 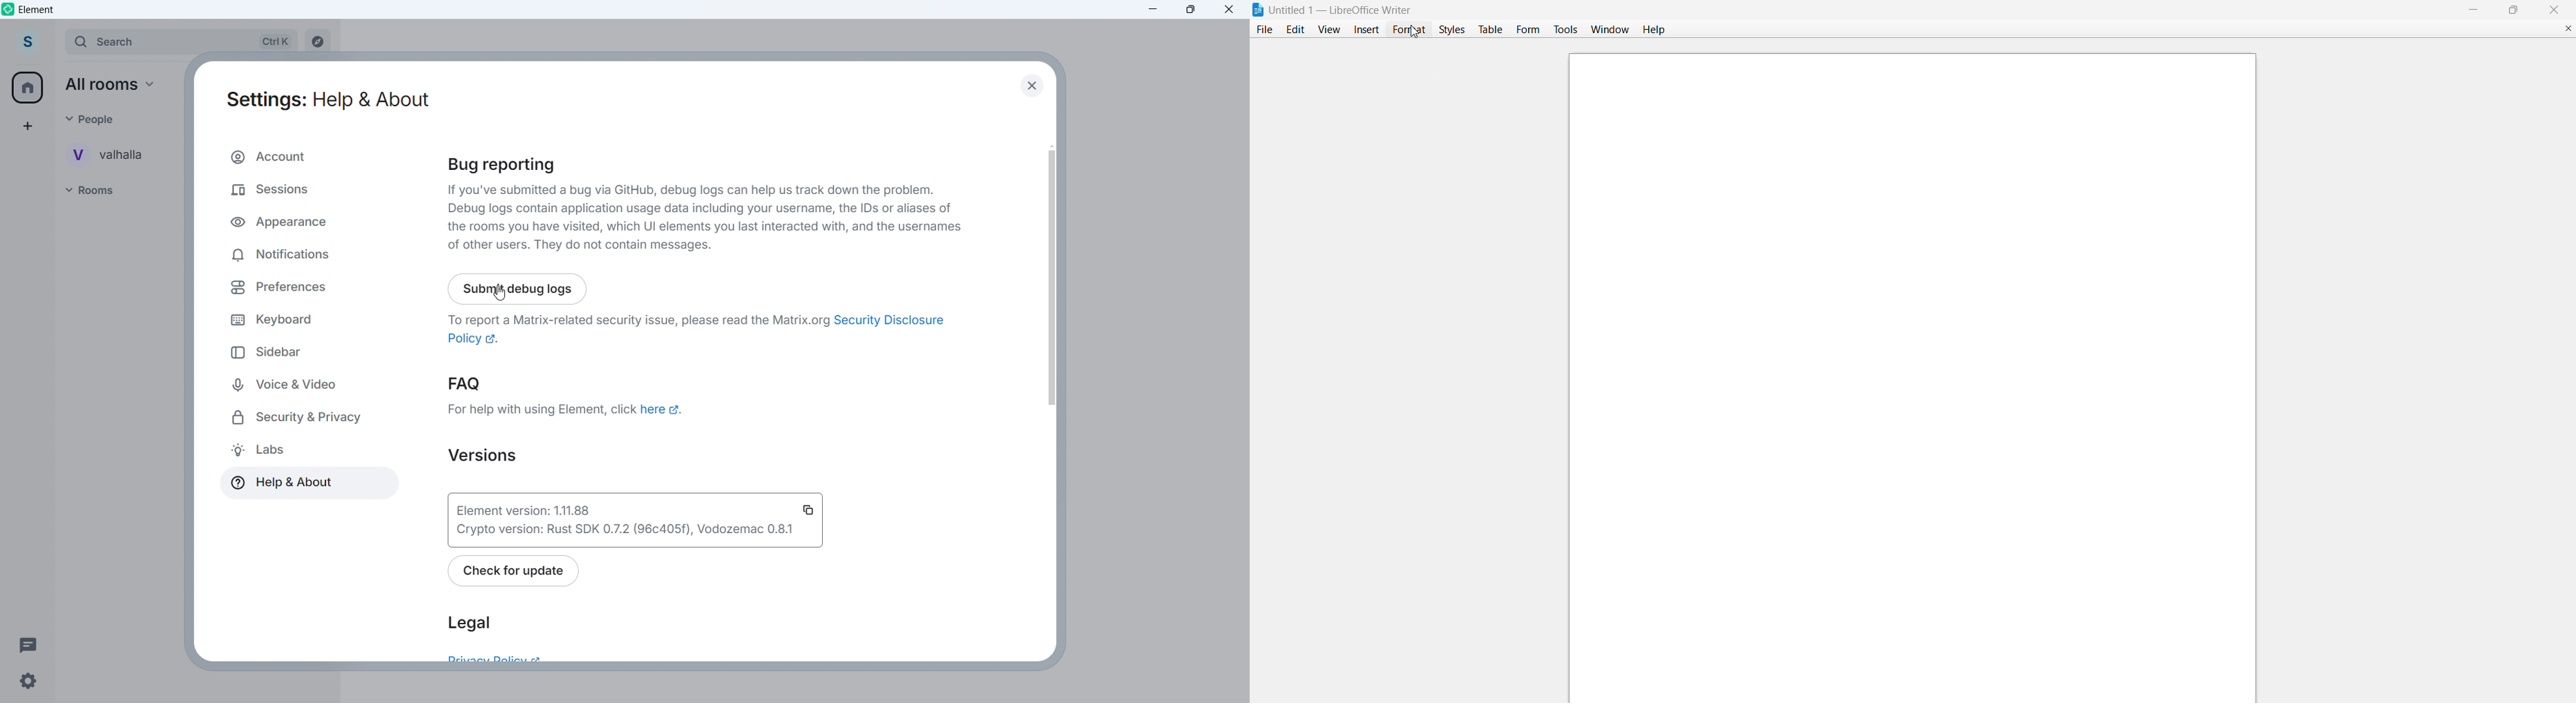 What do you see at coordinates (290, 254) in the screenshot?
I see `Notifications ` at bounding box center [290, 254].